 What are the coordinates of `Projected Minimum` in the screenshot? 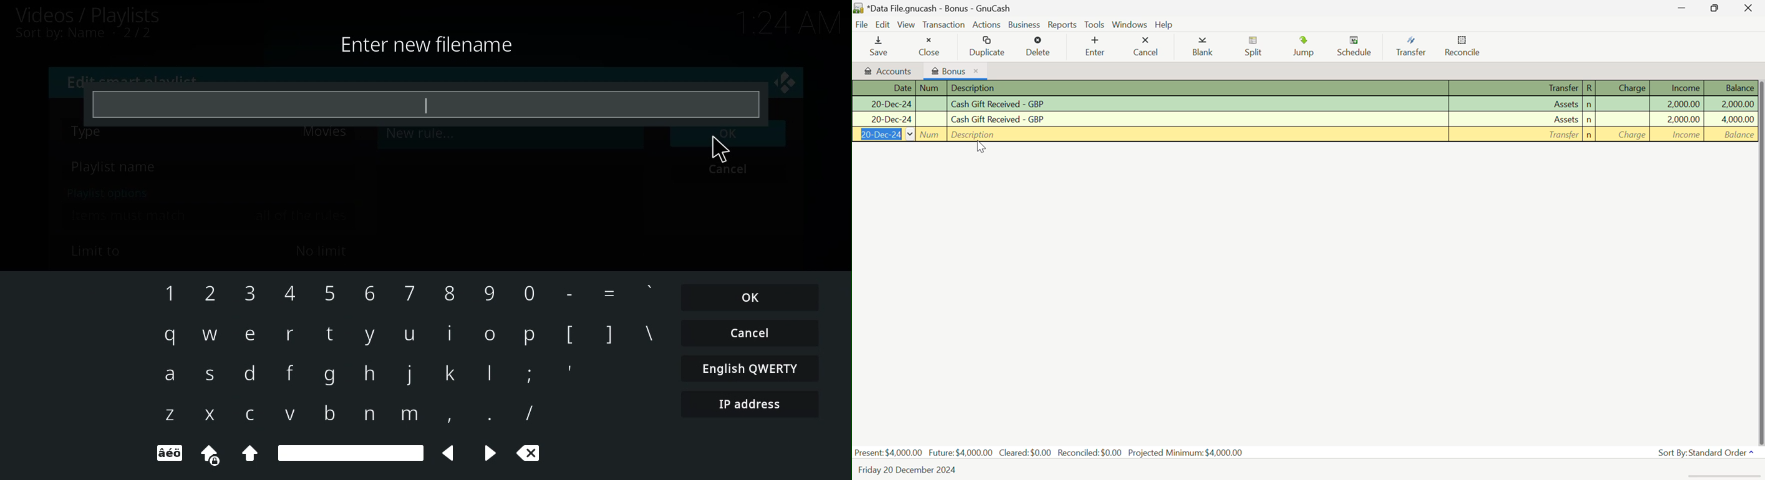 It's located at (1188, 451).